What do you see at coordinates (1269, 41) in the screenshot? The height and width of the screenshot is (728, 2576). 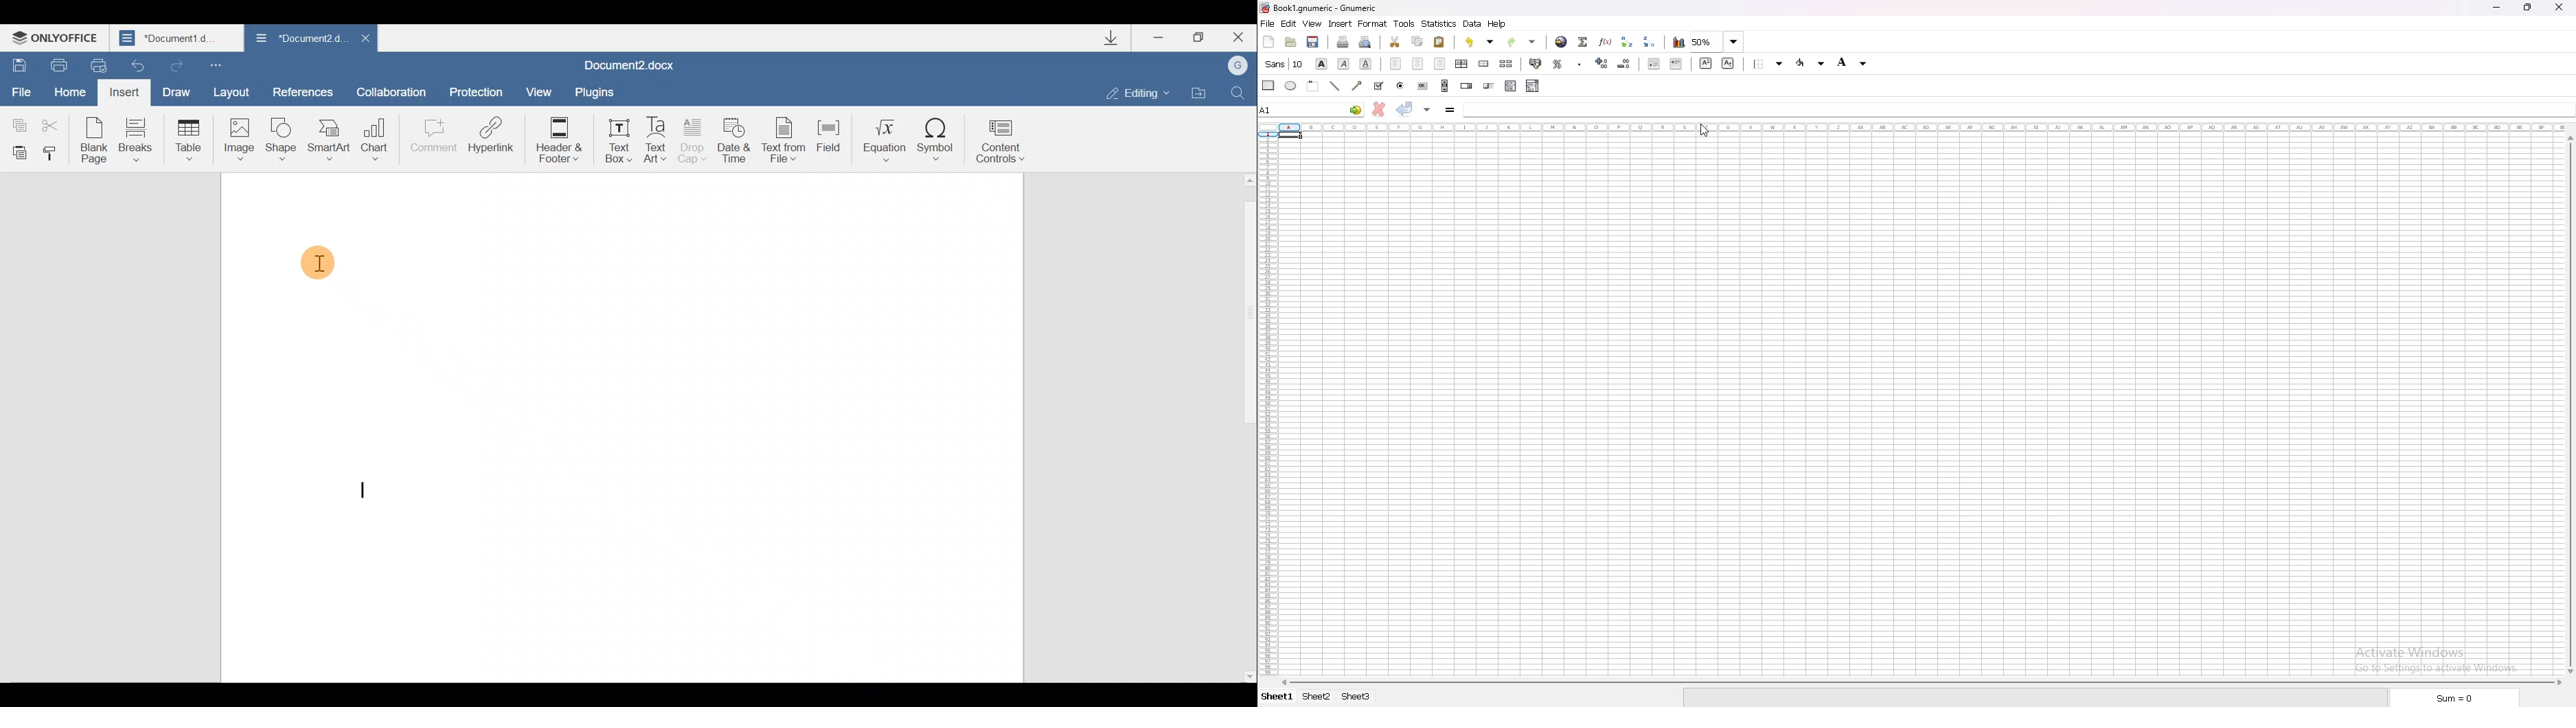 I see `new` at bounding box center [1269, 41].